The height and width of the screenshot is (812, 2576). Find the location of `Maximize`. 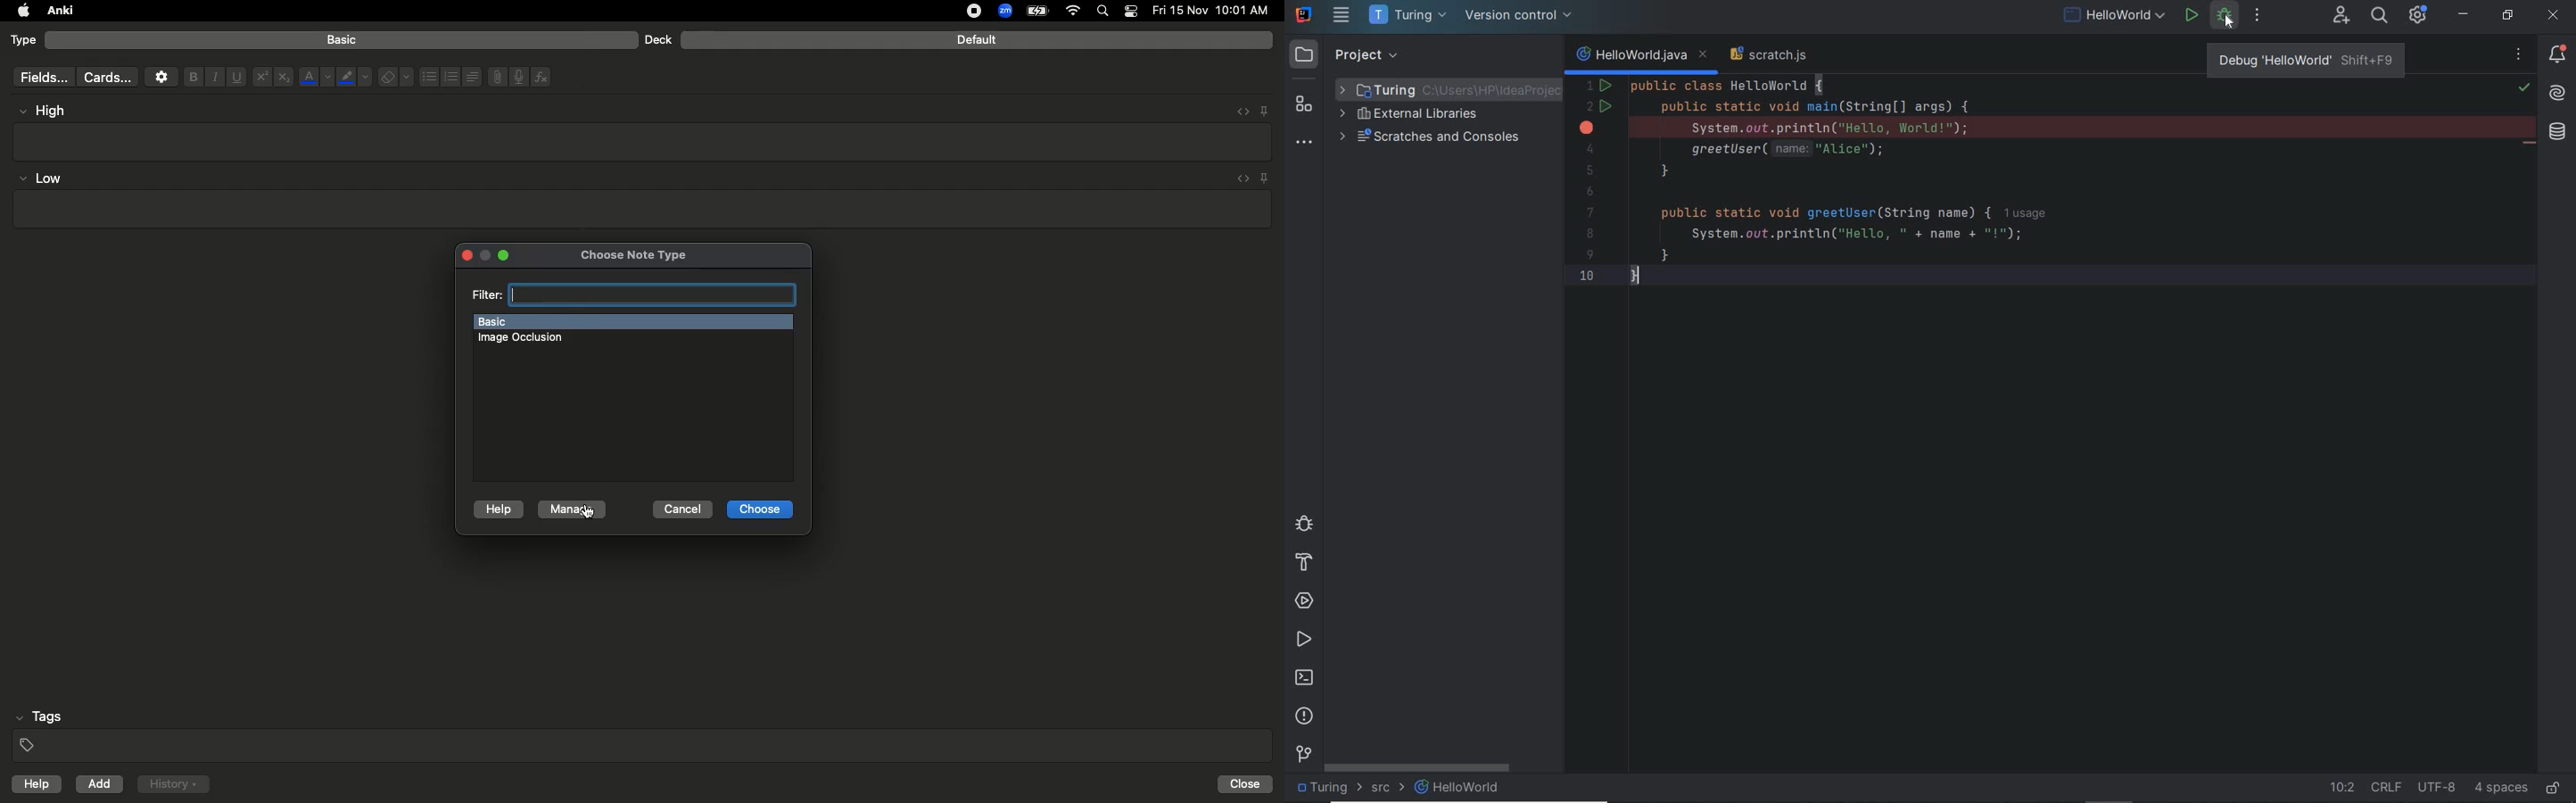

Maximize is located at coordinates (509, 255).